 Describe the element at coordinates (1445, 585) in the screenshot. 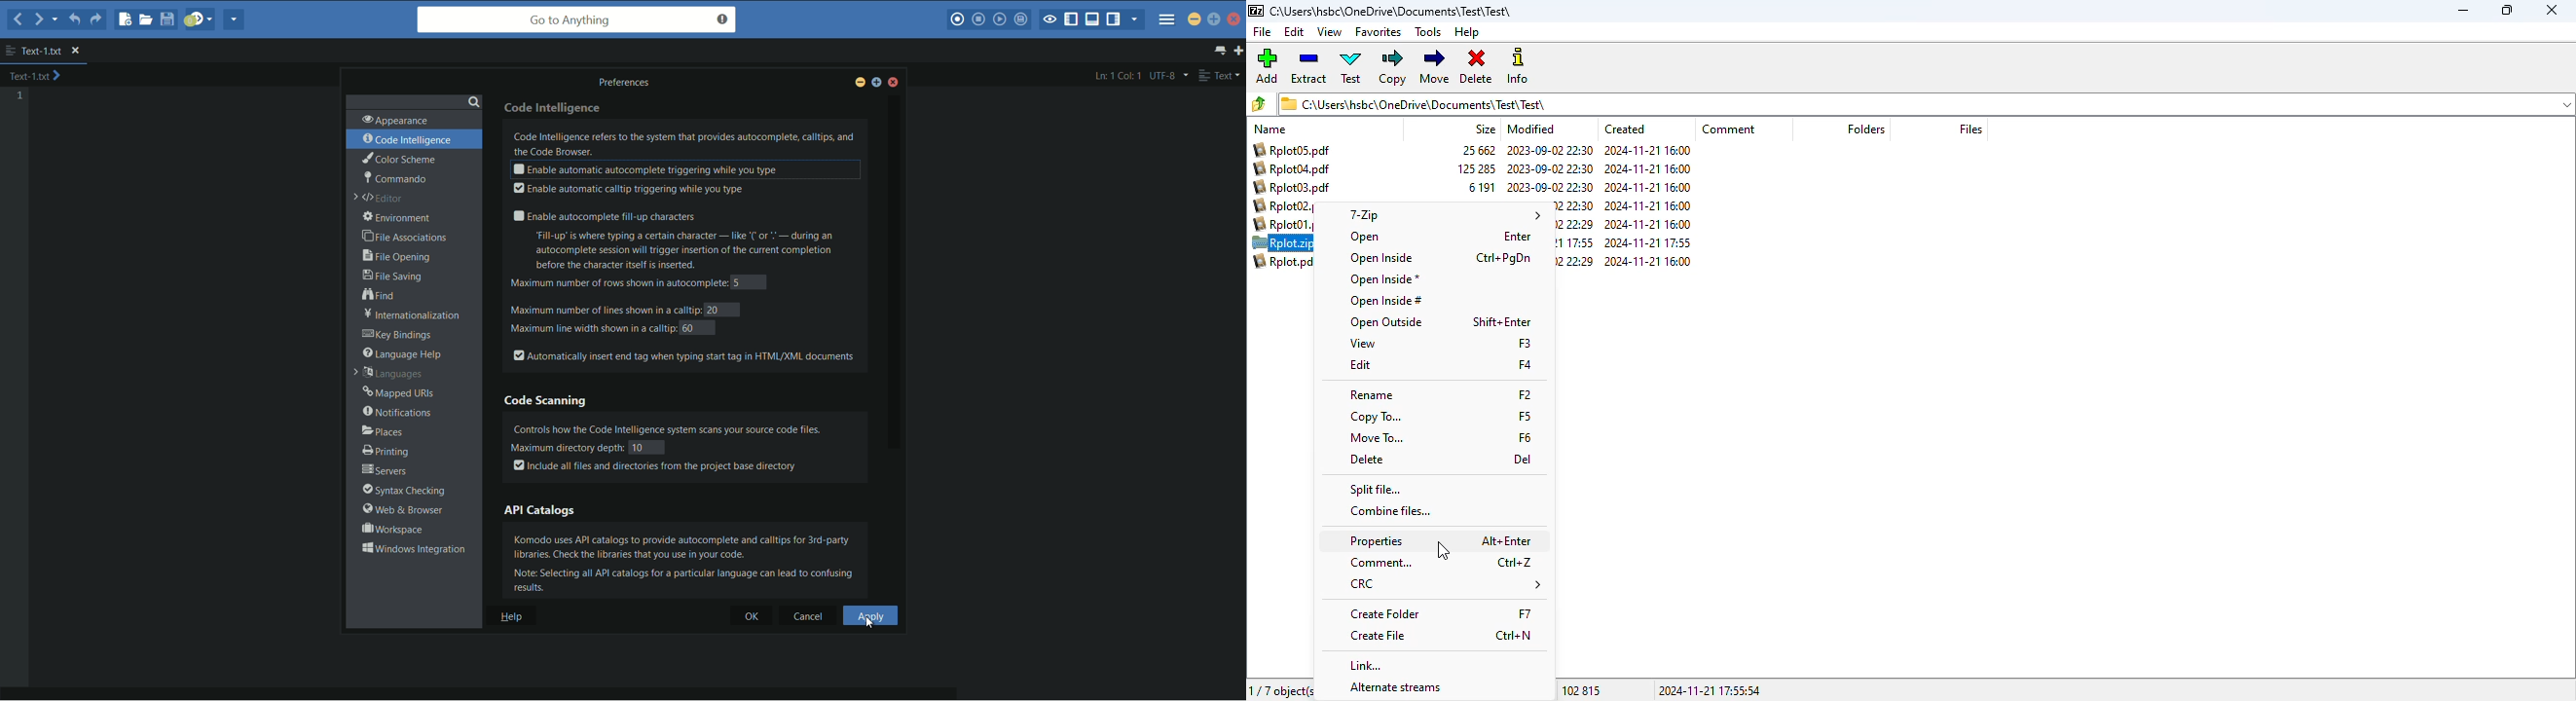

I see `CRC` at that location.